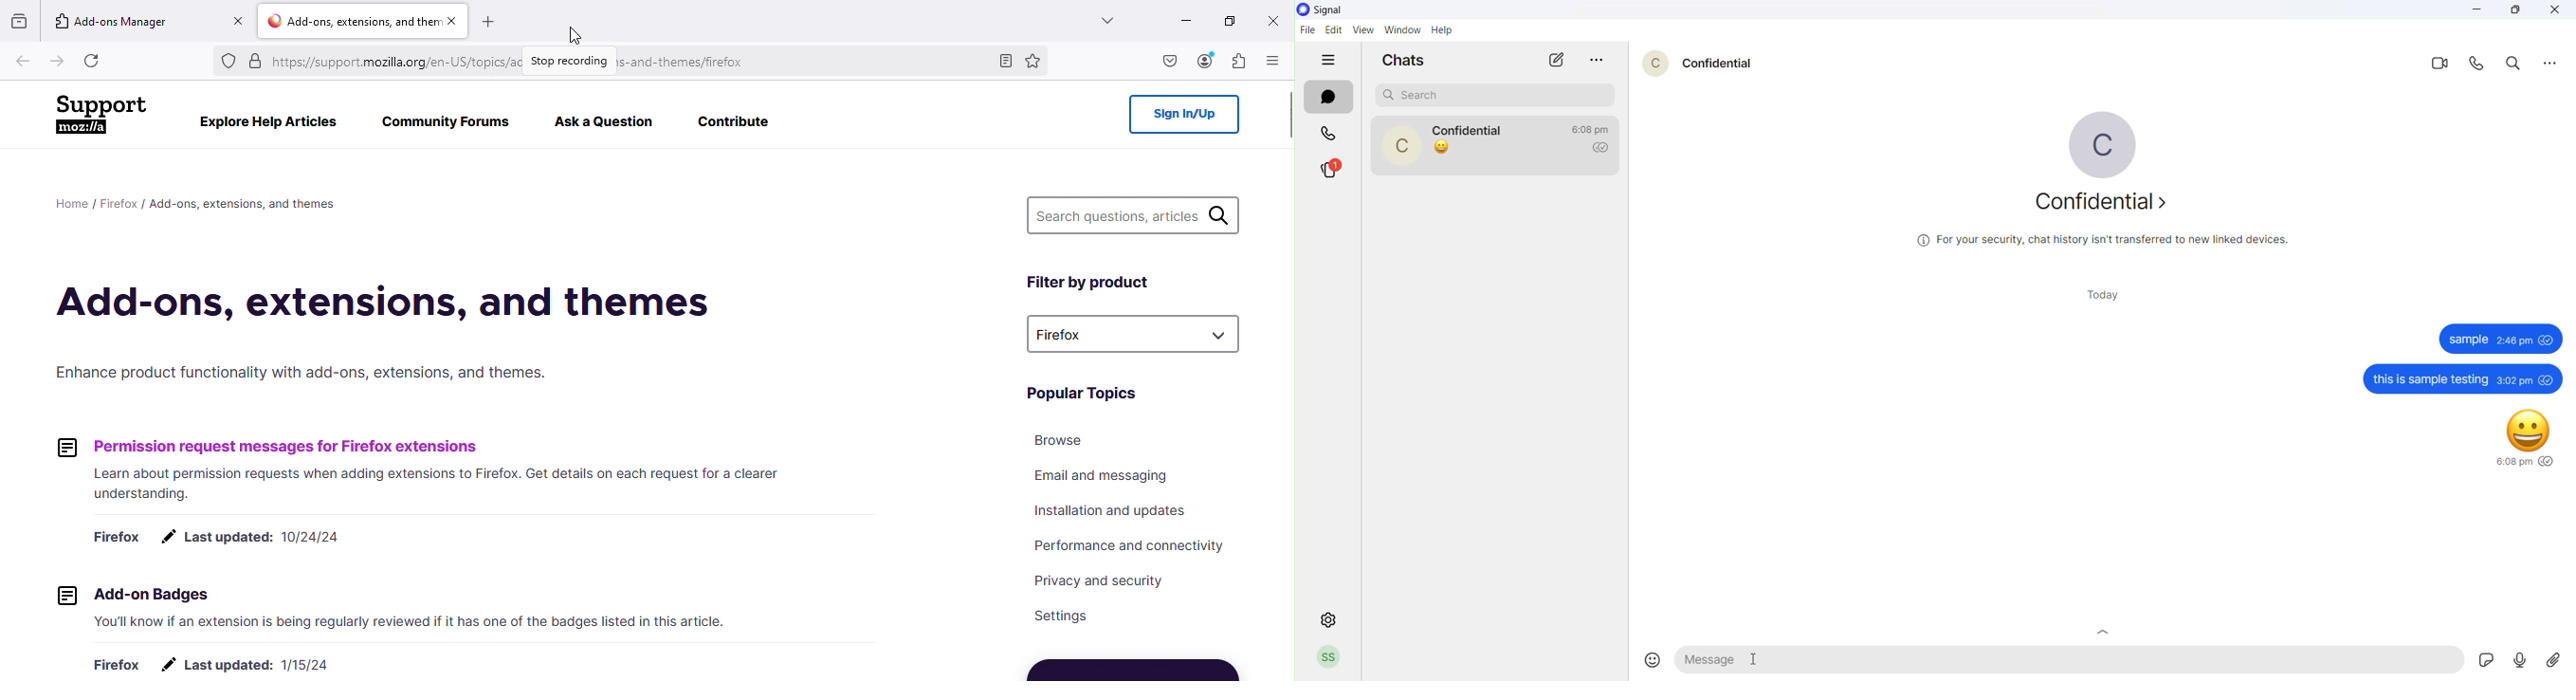 This screenshot has width=2576, height=700. Describe the element at coordinates (1334, 30) in the screenshot. I see `edit` at that location.